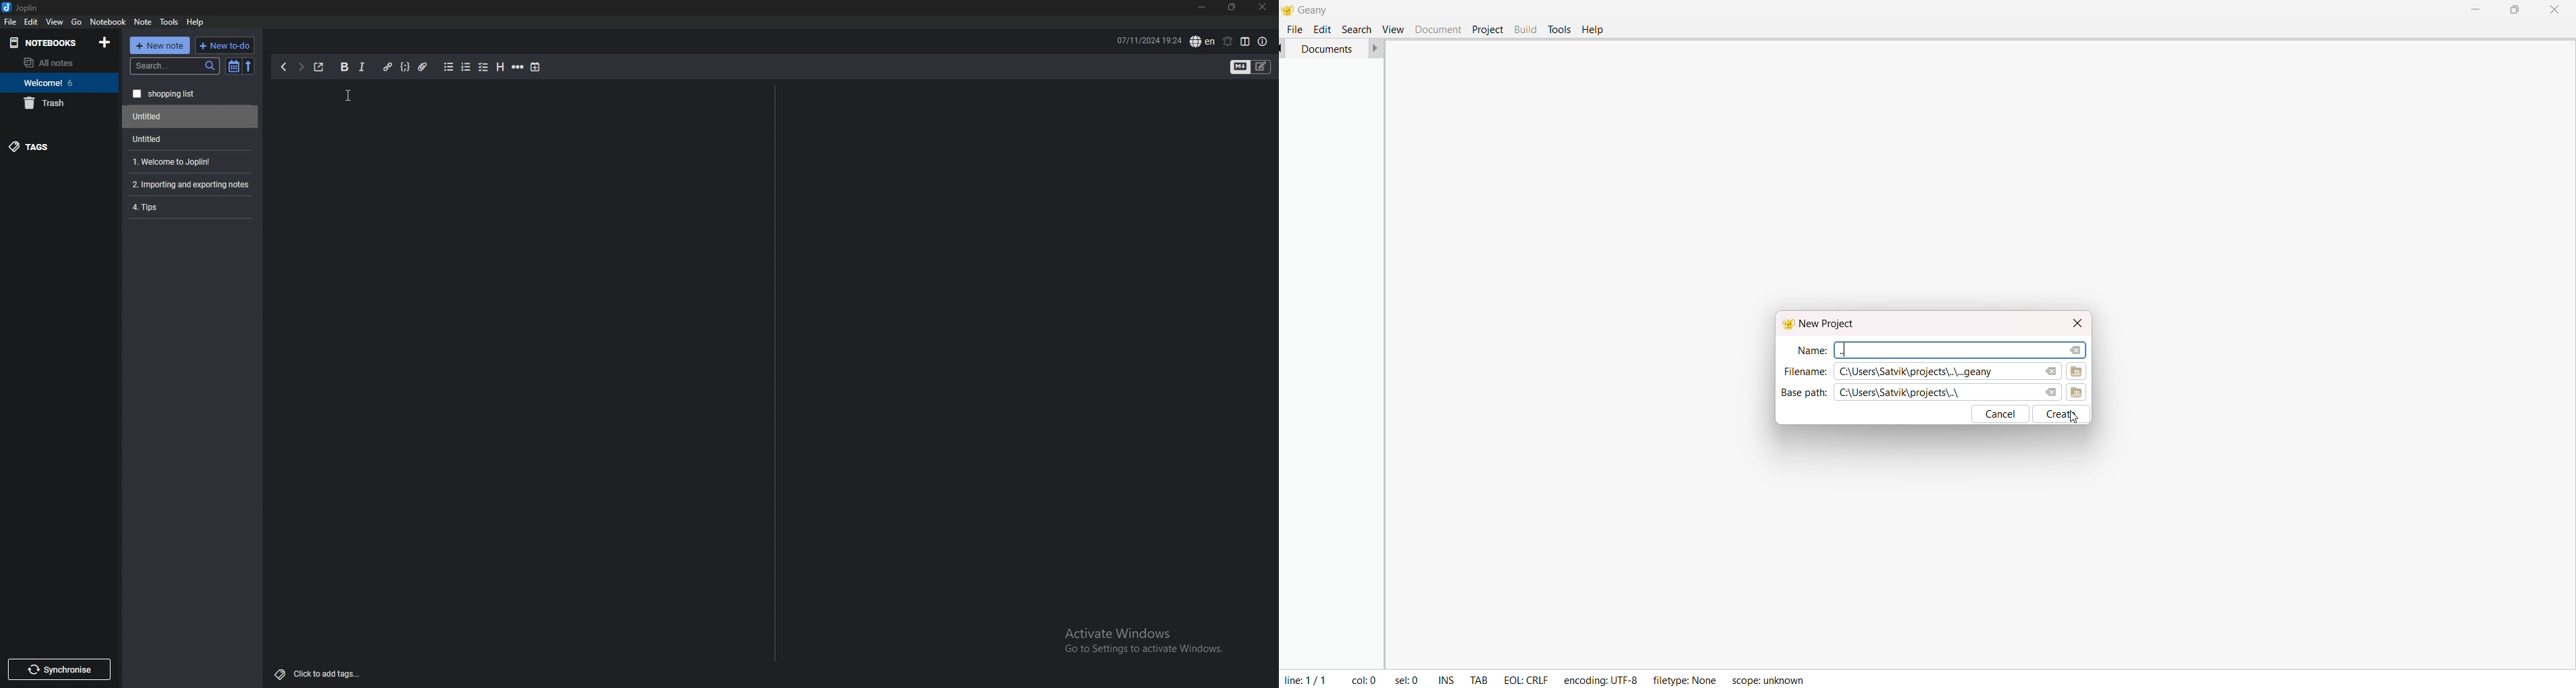 Image resolution: width=2576 pixels, height=700 pixels. I want to click on bullet list, so click(448, 67).